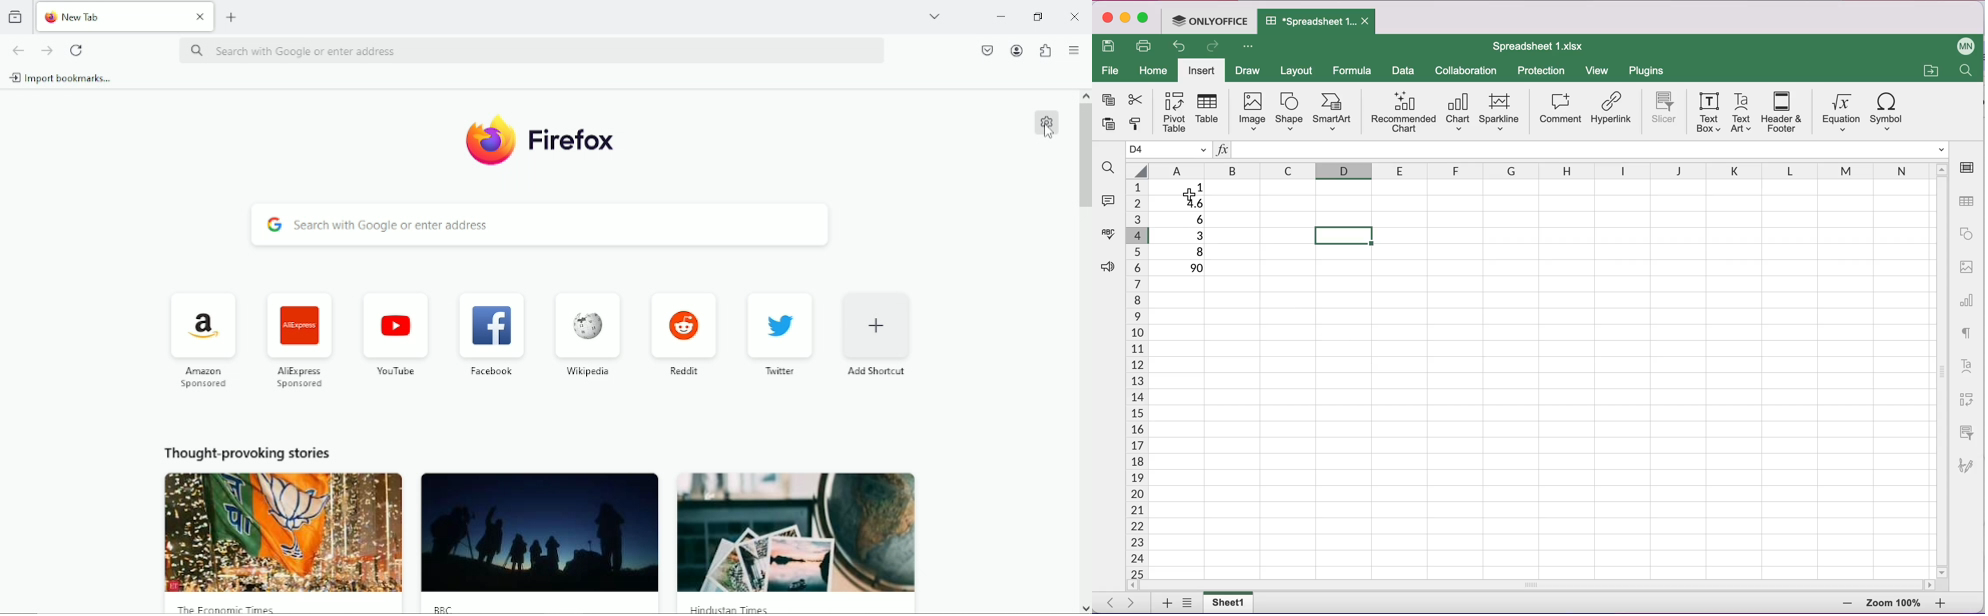 This screenshot has height=616, width=1988. Describe the element at coordinates (1501, 112) in the screenshot. I see `sparkline` at that location.